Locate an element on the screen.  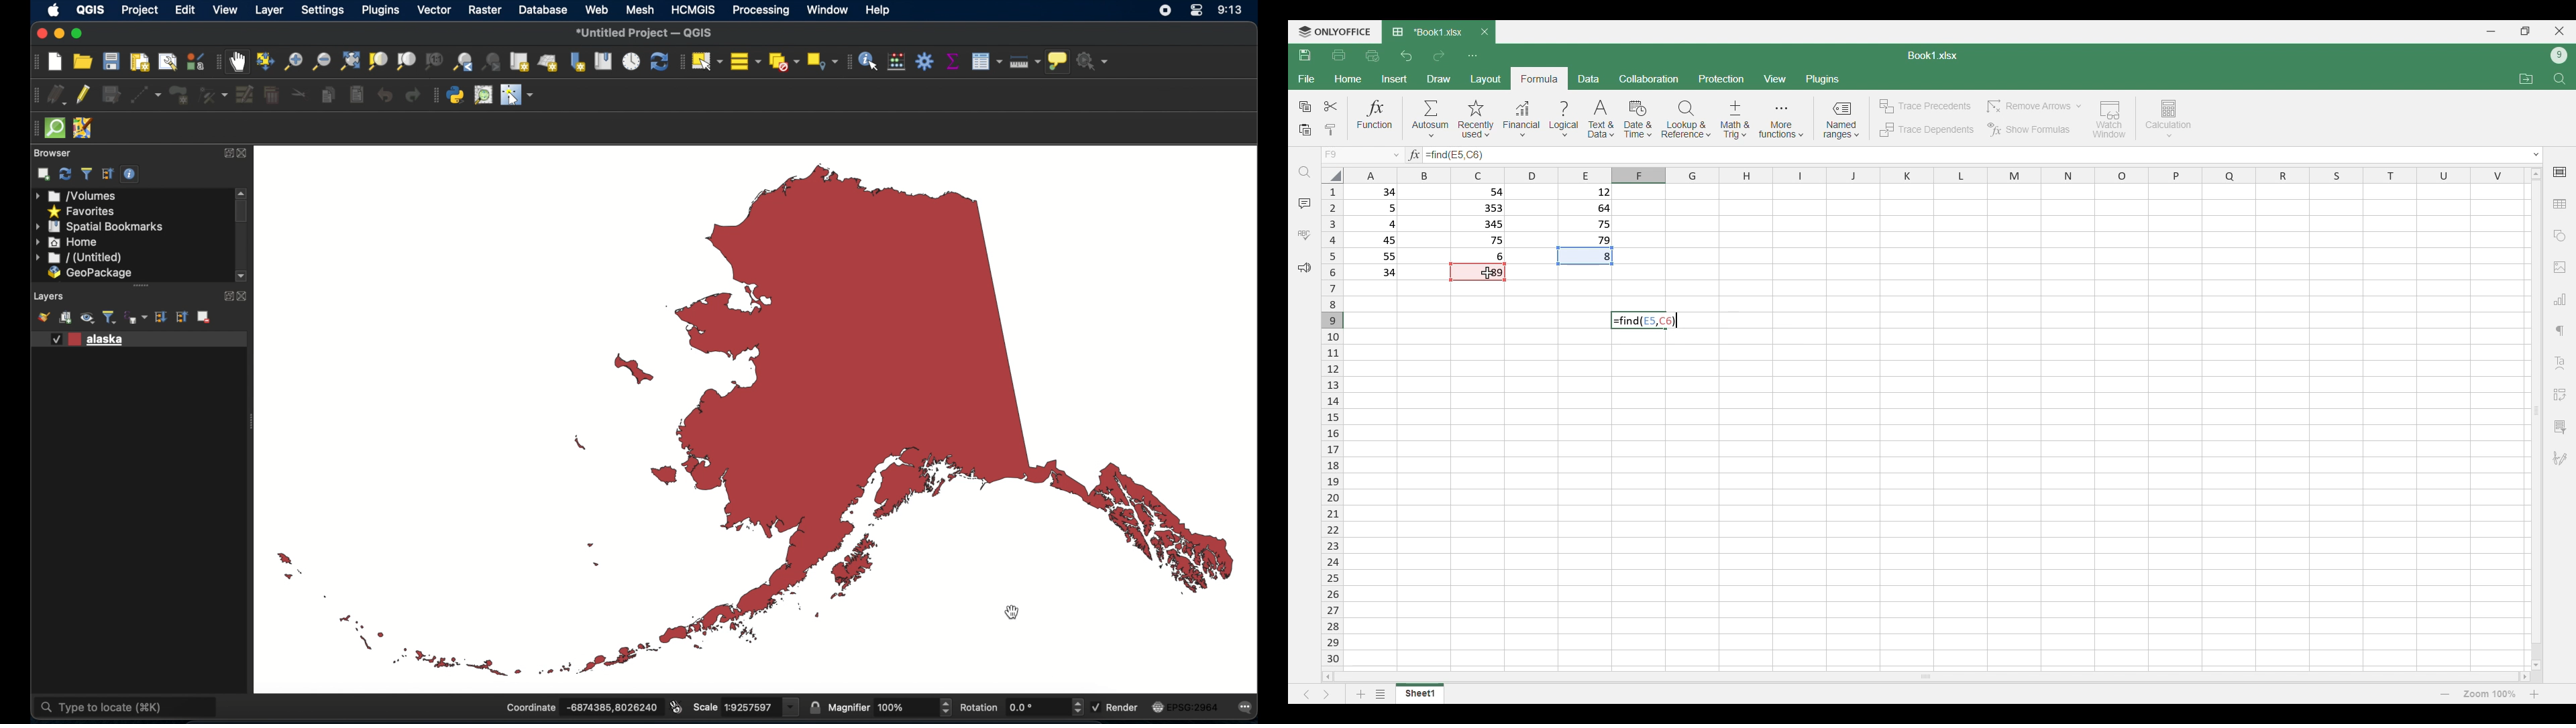
Minimize is located at coordinates (2491, 32).